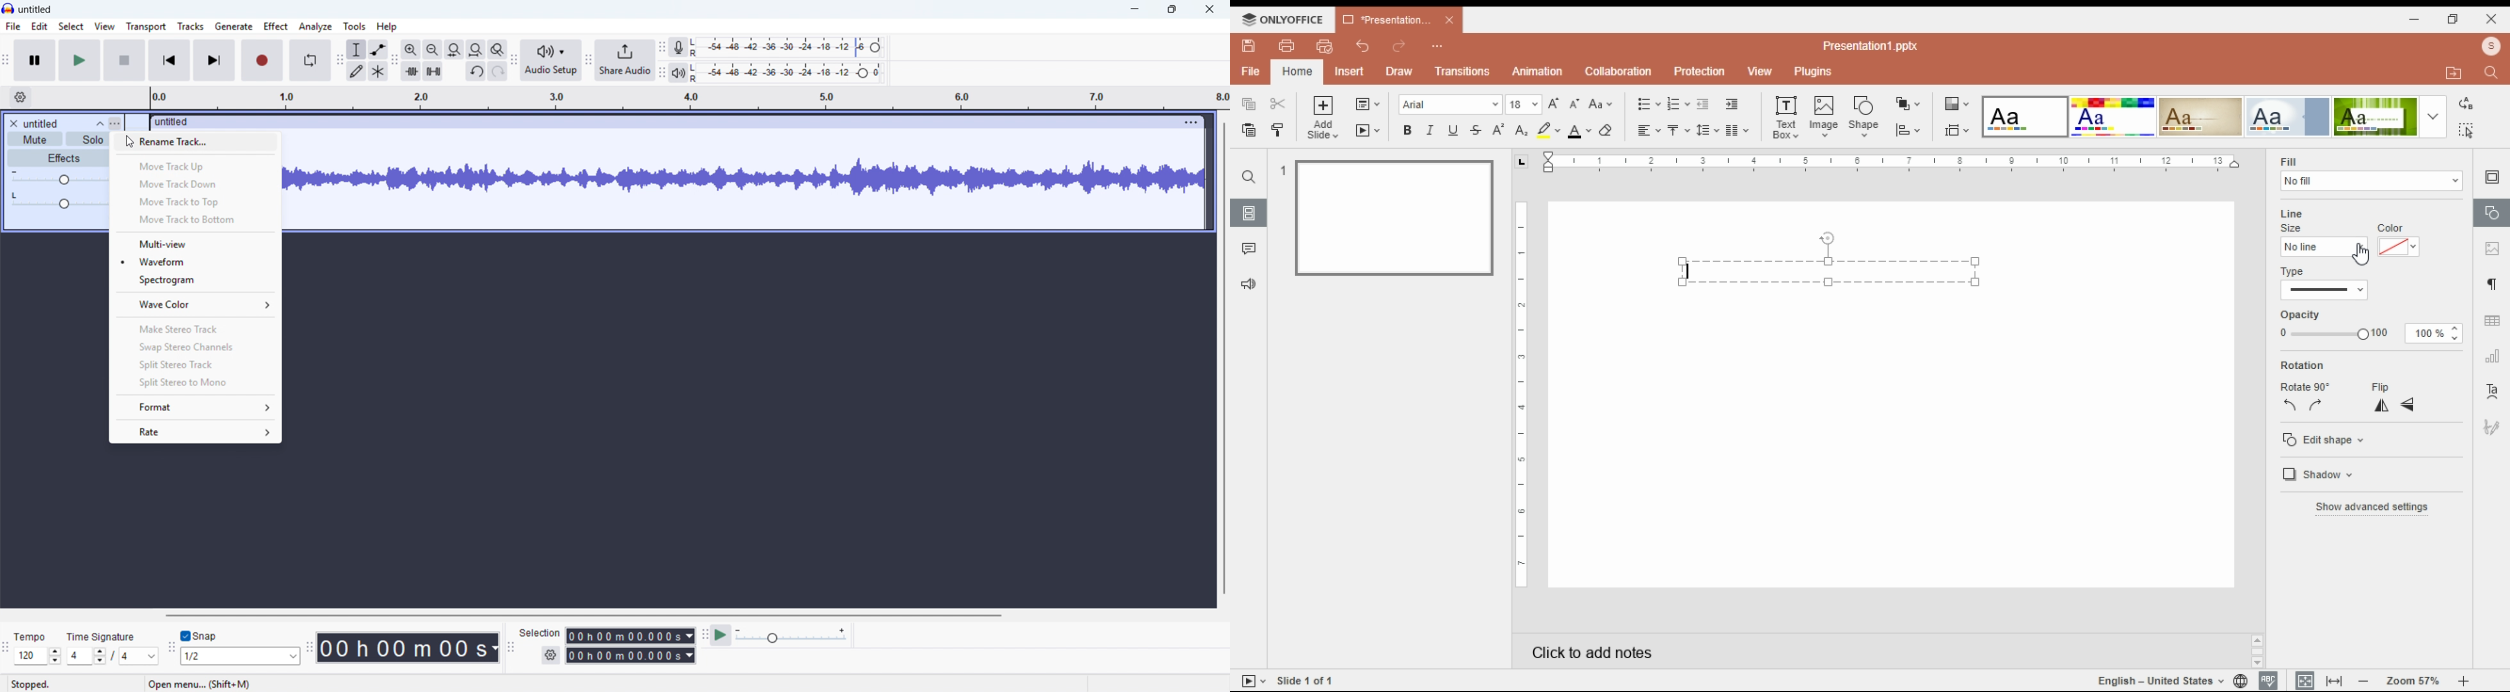 This screenshot has height=700, width=2520. I want to click on change case, so click(1600, 104).